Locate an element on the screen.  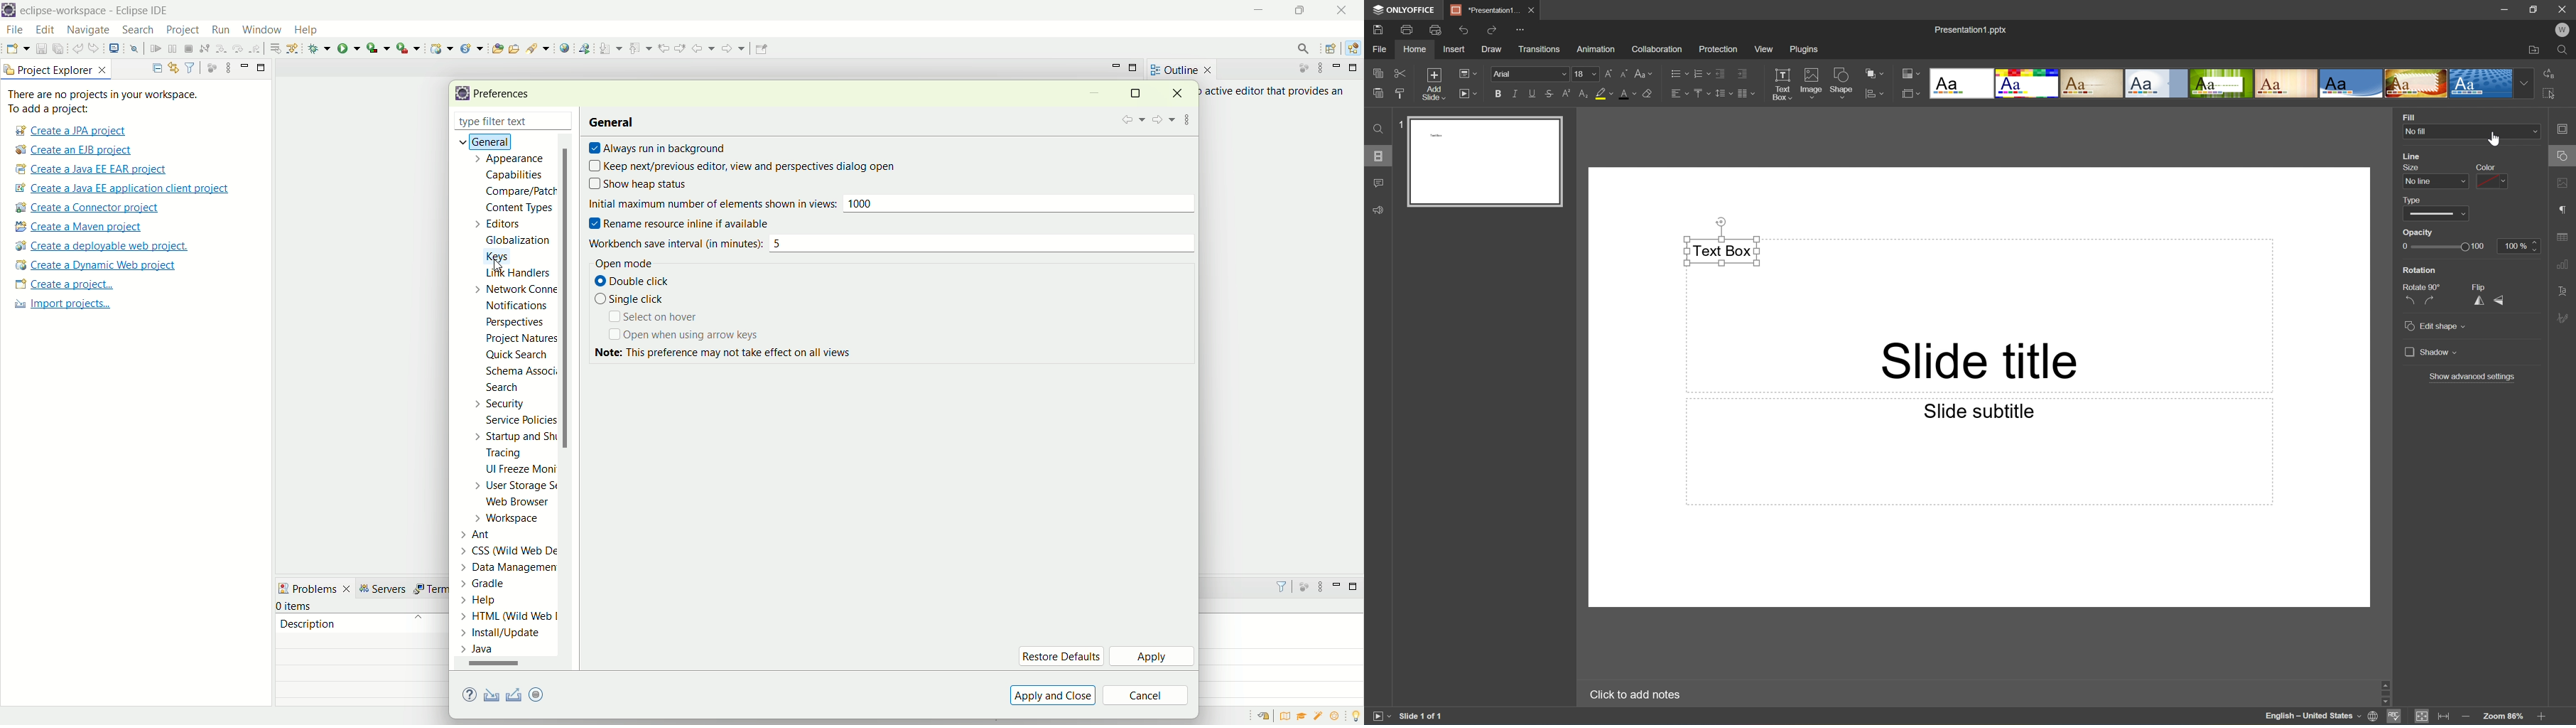
resume is located at coordinates (156, 50).